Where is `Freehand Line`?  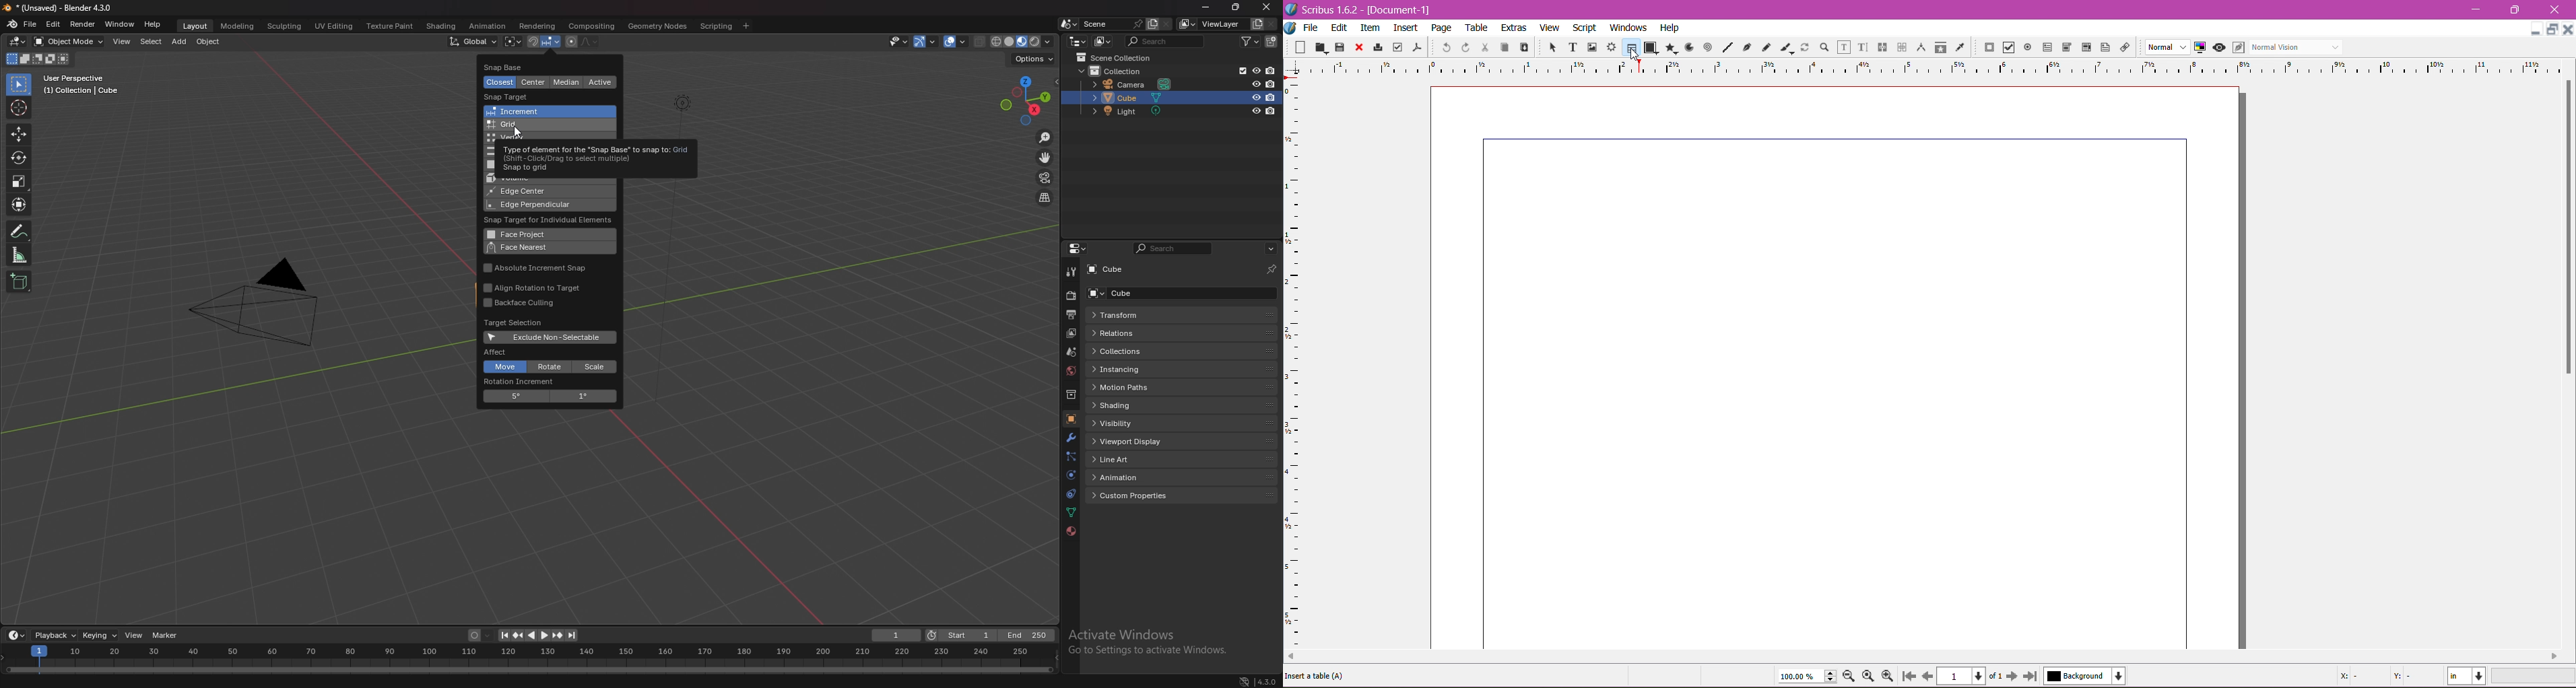
Freehand Line is located at coordinates (1766, 48).